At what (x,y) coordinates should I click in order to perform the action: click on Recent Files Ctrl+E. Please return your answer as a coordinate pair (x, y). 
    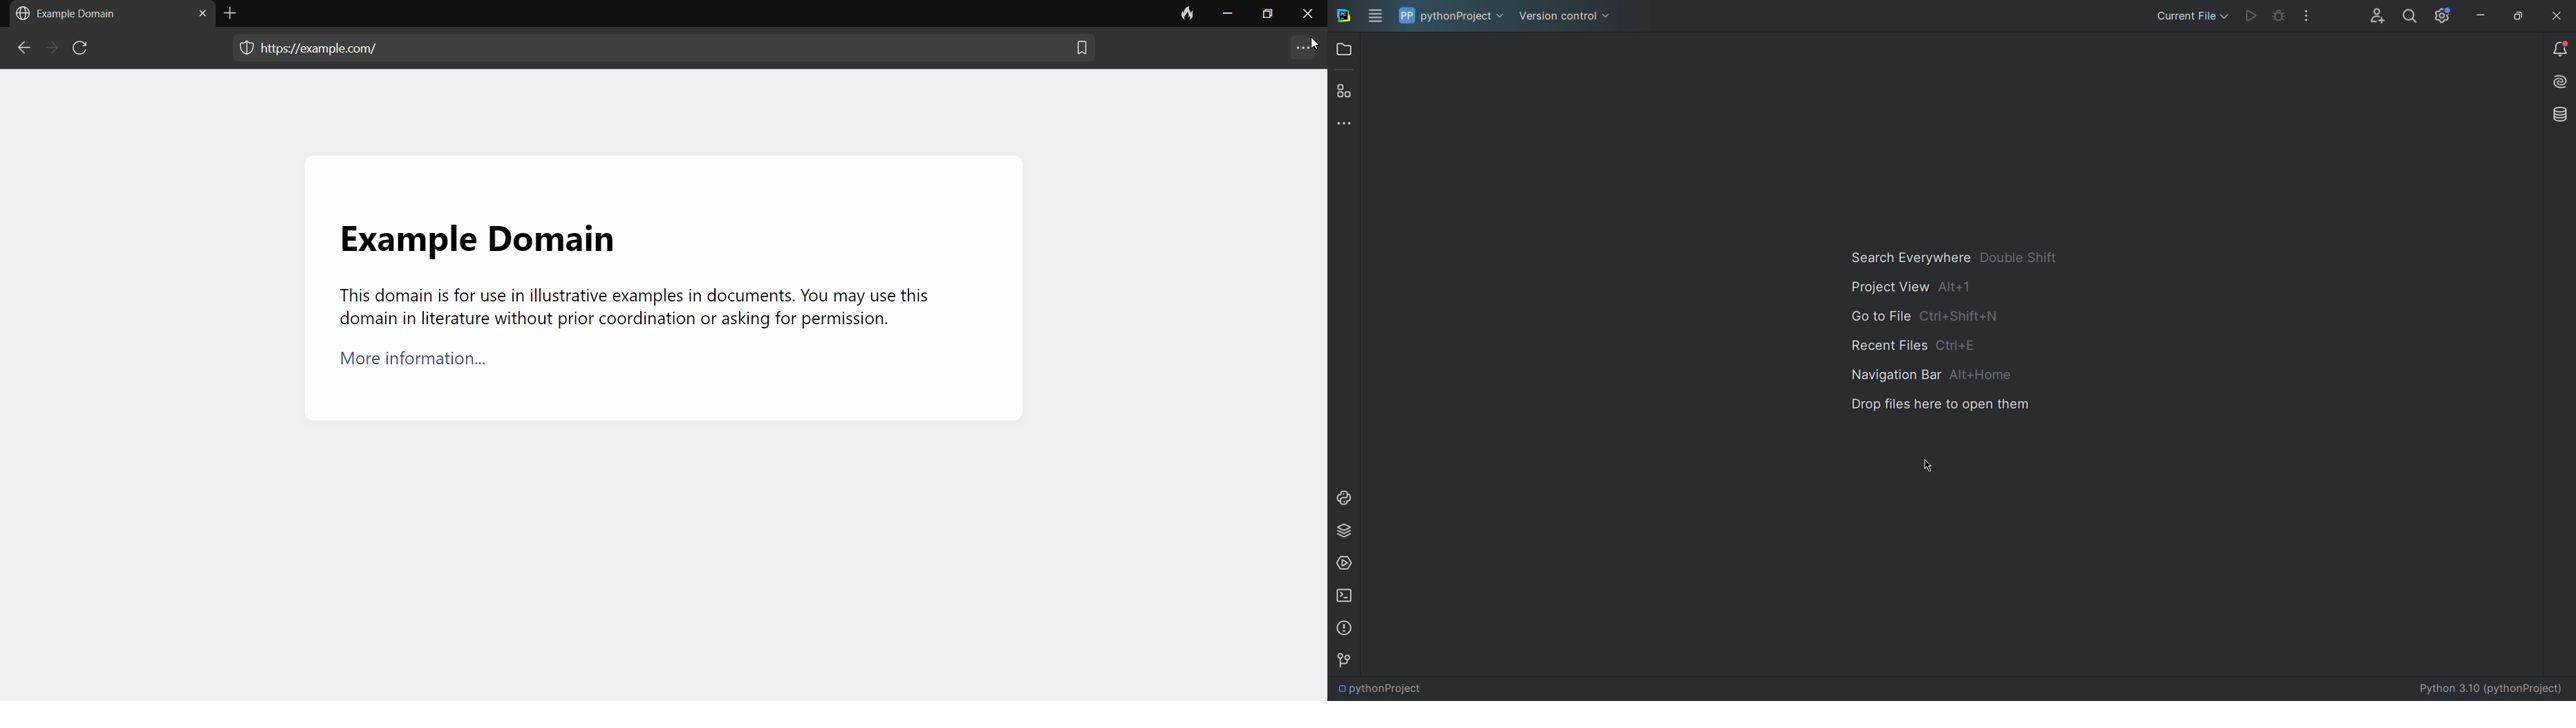
    Looking at the image, I should click on (1936, 347).